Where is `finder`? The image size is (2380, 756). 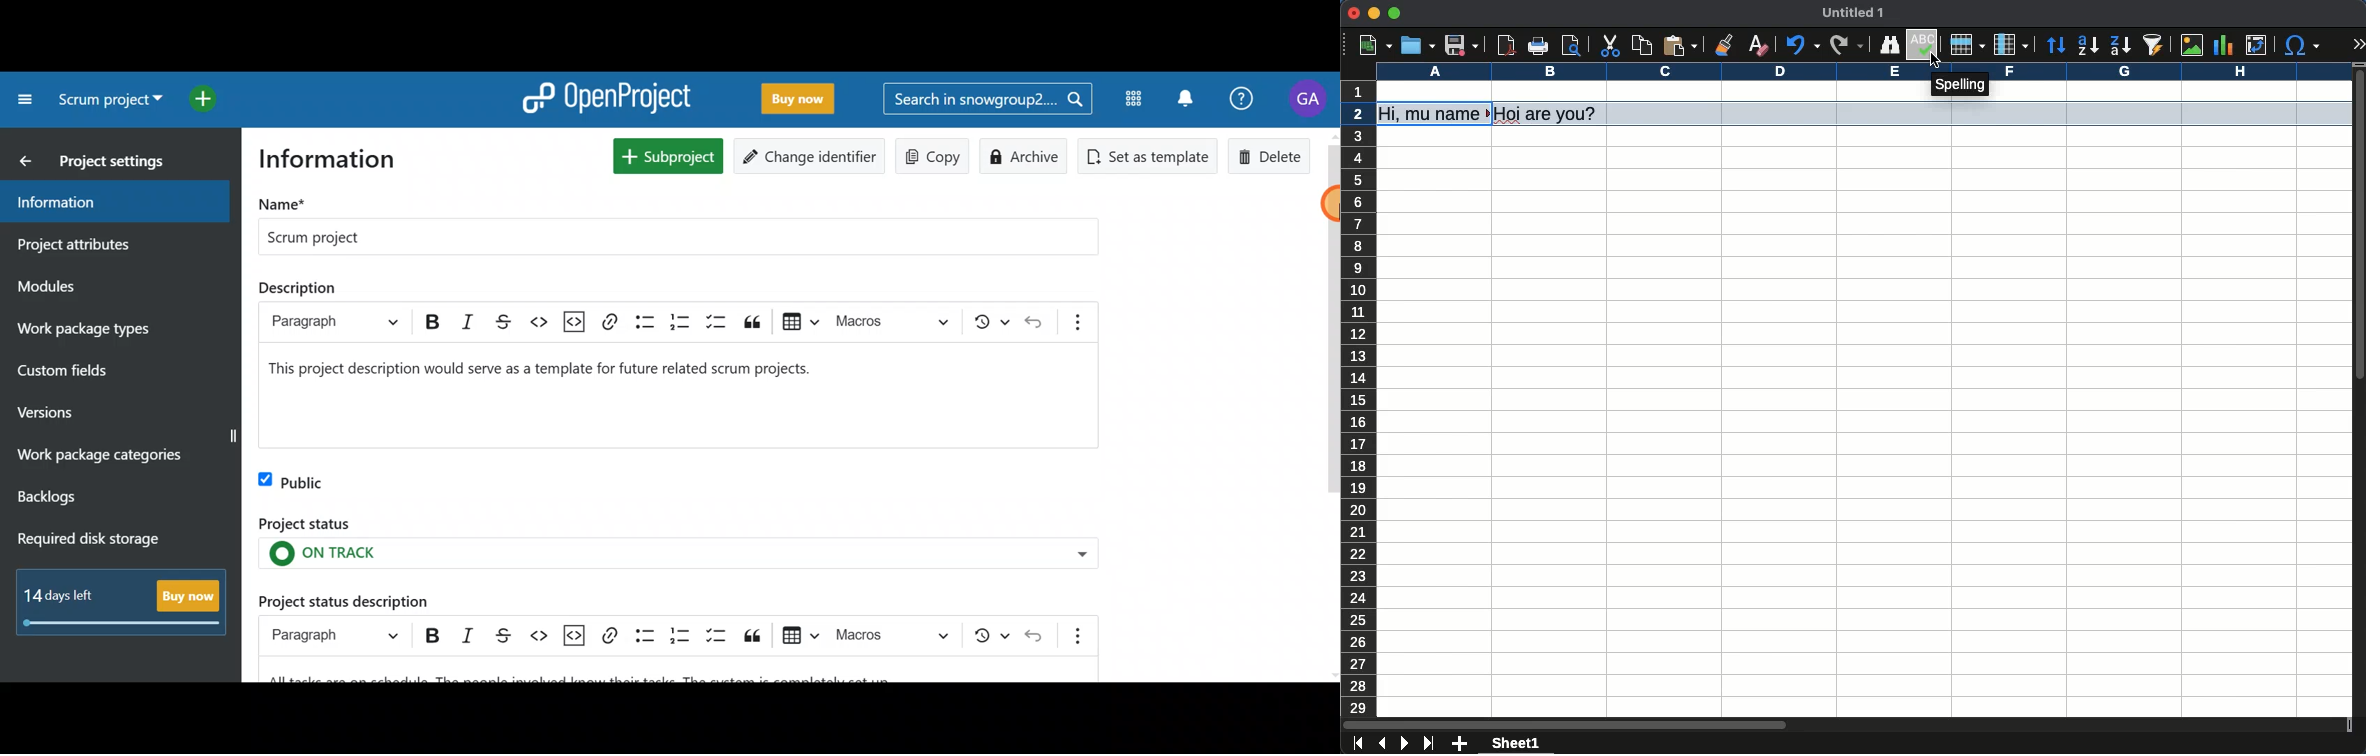 finder is located at coordinates (1890, 46).